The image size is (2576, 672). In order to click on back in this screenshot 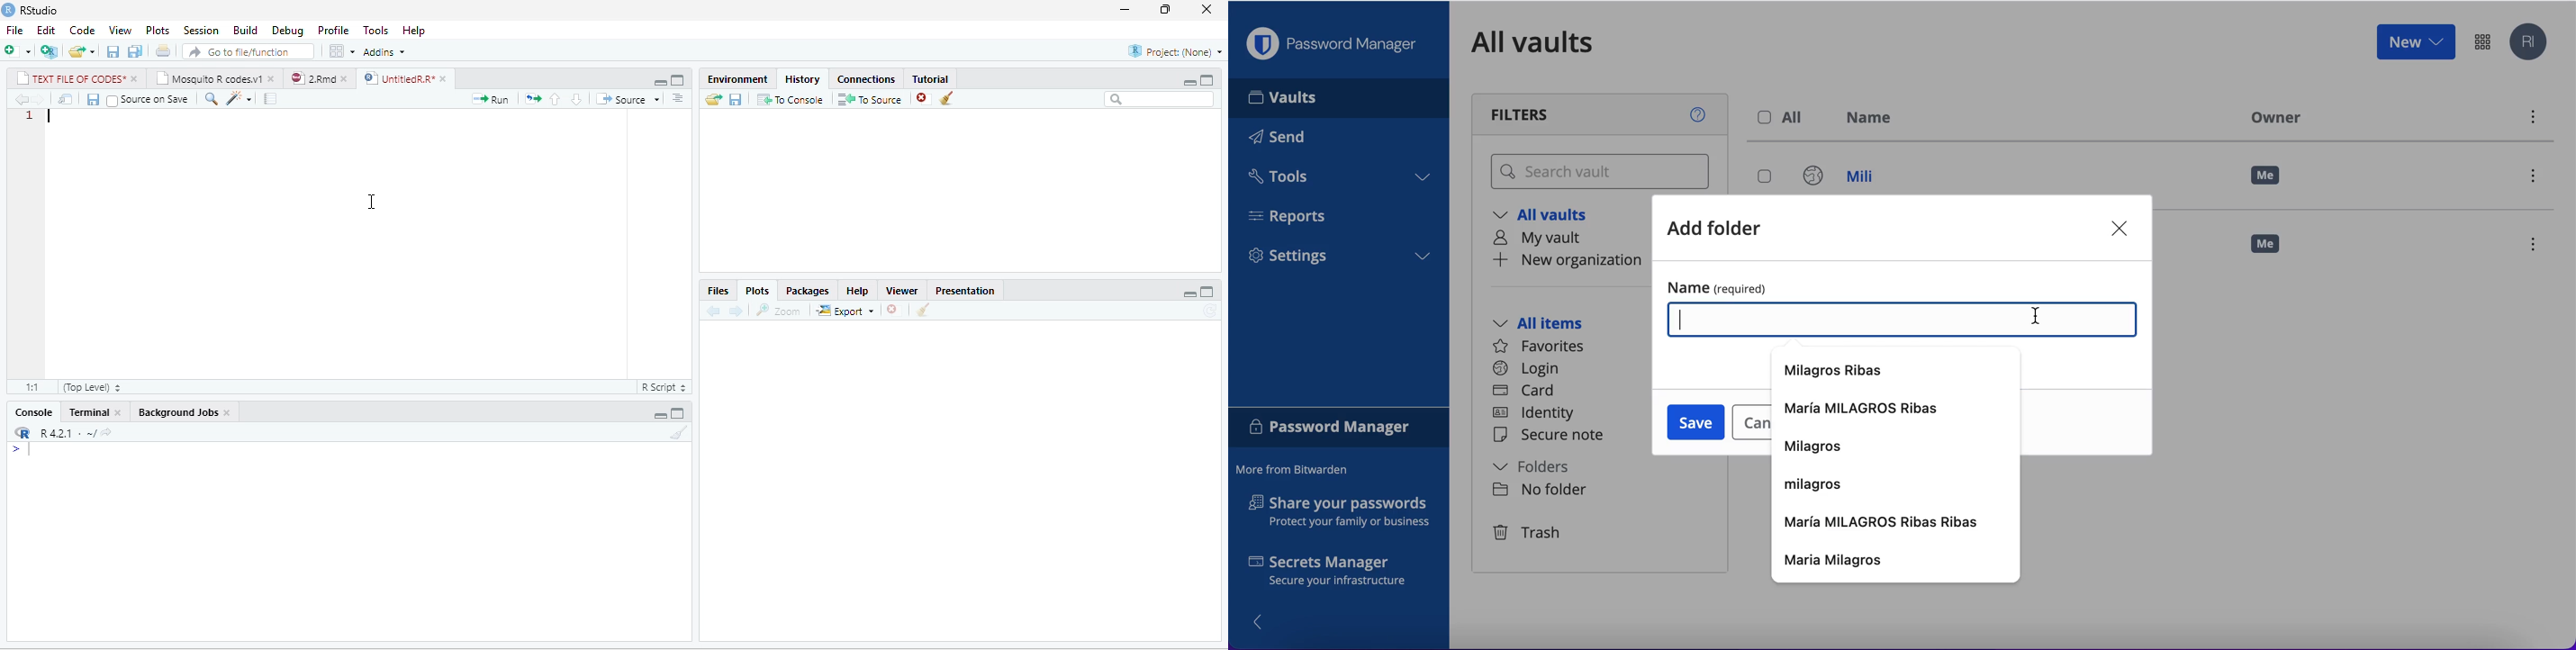, I will do `click(713, 310)`.